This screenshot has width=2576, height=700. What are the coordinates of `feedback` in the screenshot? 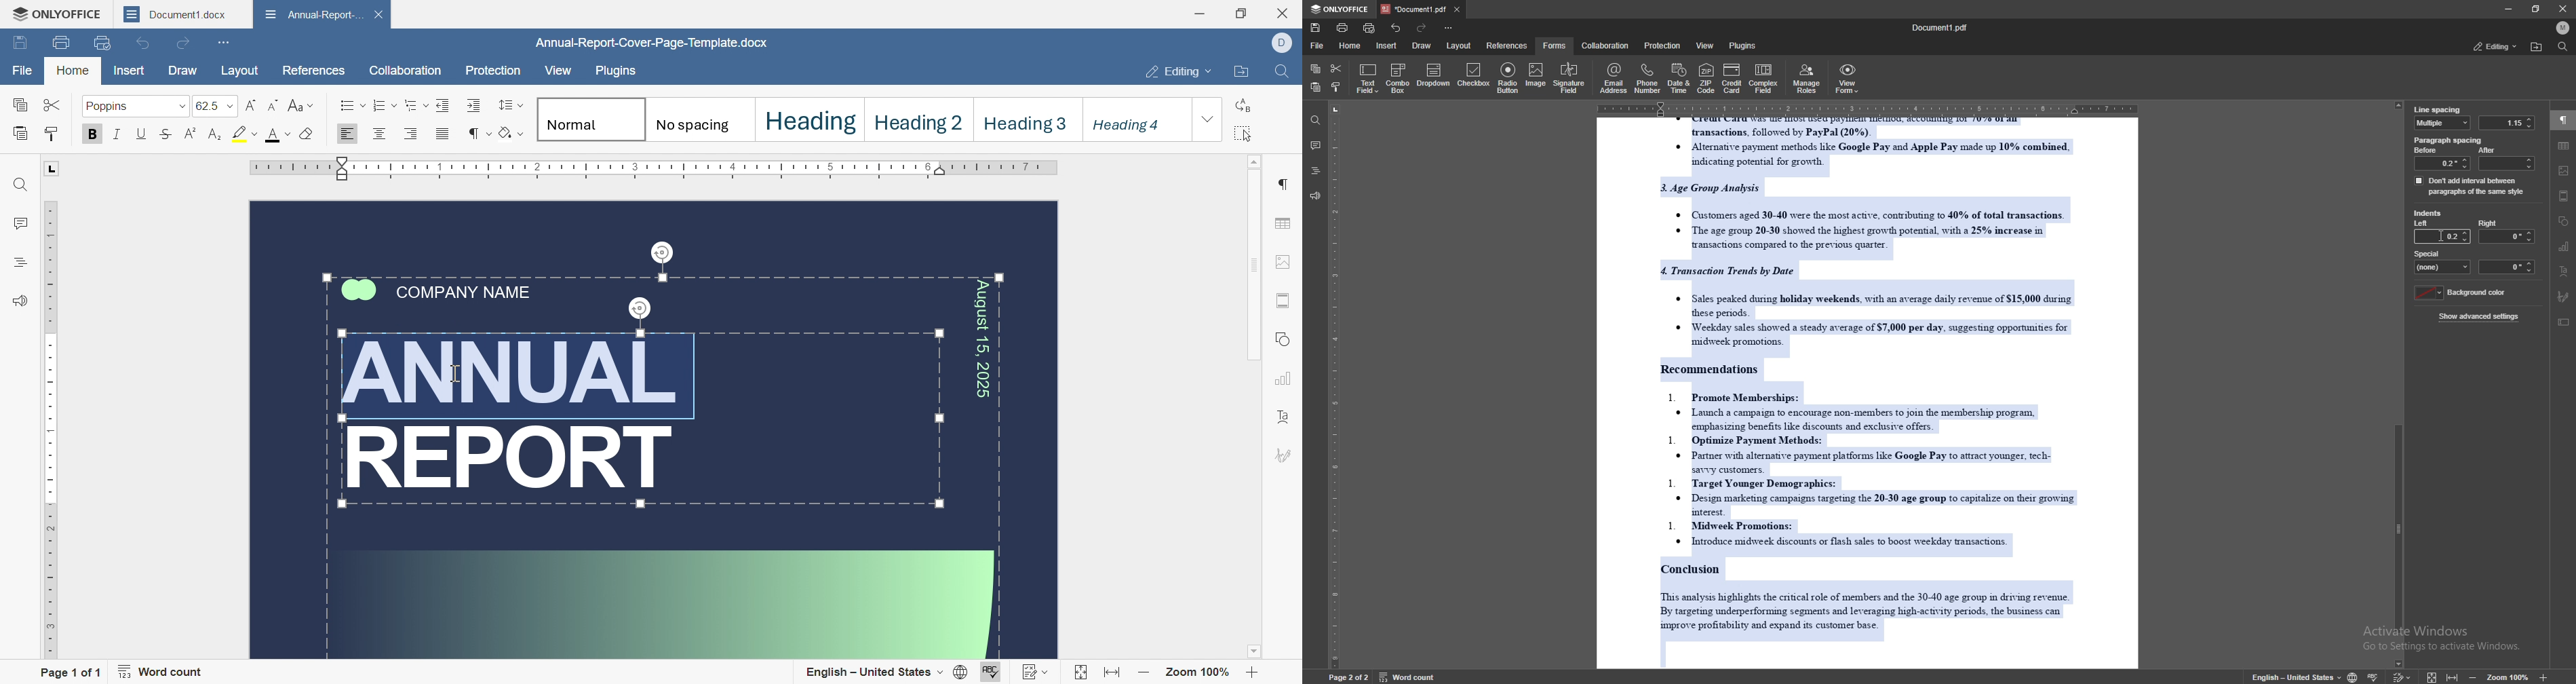 It's located at (1315, 197).